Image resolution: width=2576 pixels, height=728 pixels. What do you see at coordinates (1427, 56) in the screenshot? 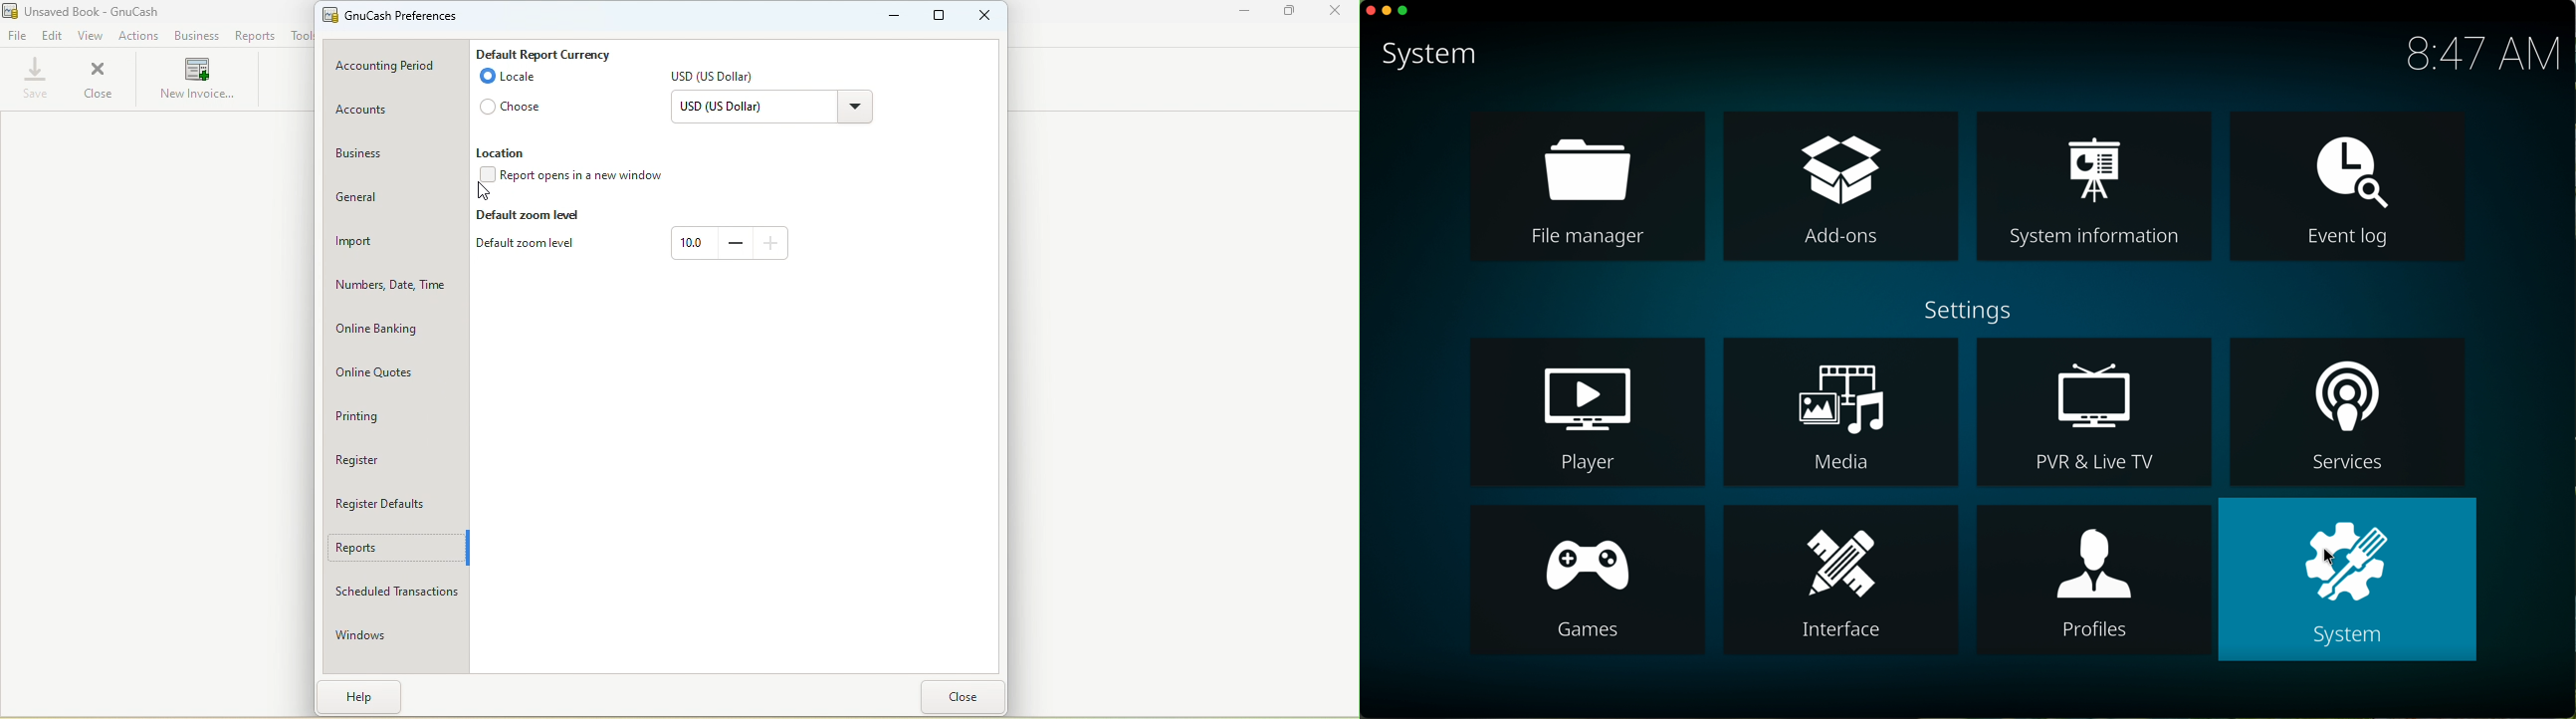
I see `system` at bounding box center [1427, 56].